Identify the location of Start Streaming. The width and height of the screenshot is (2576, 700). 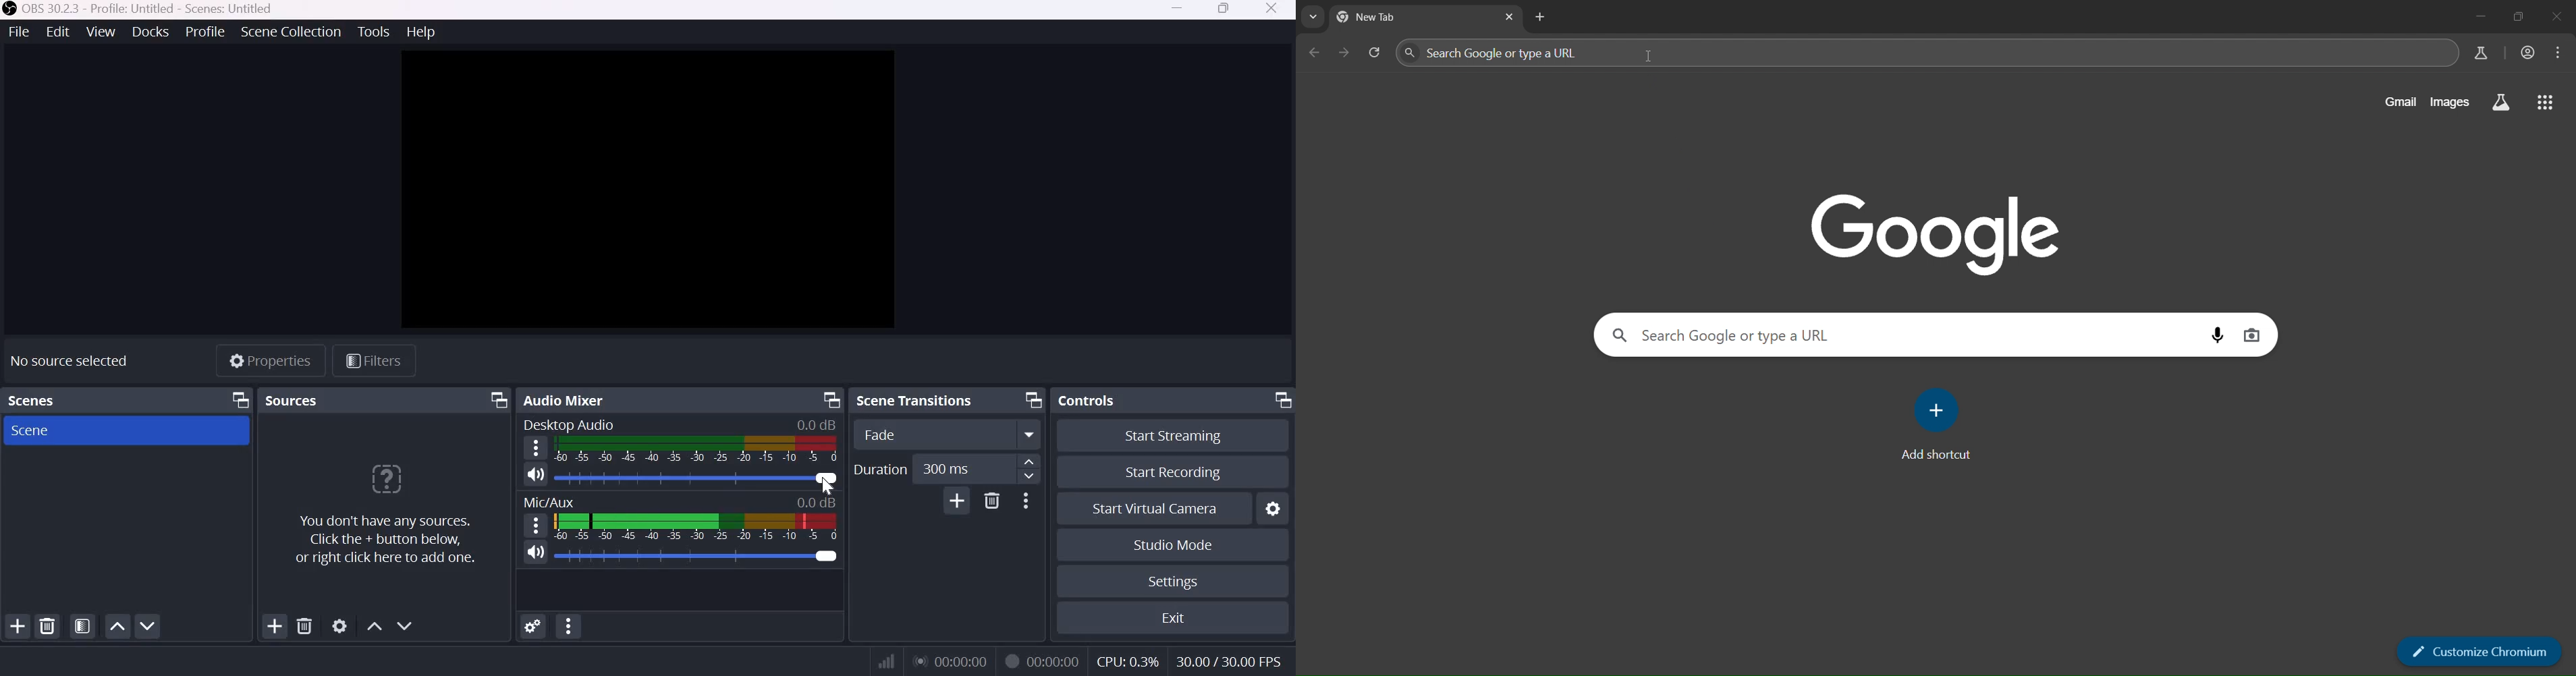
(1167, 436).